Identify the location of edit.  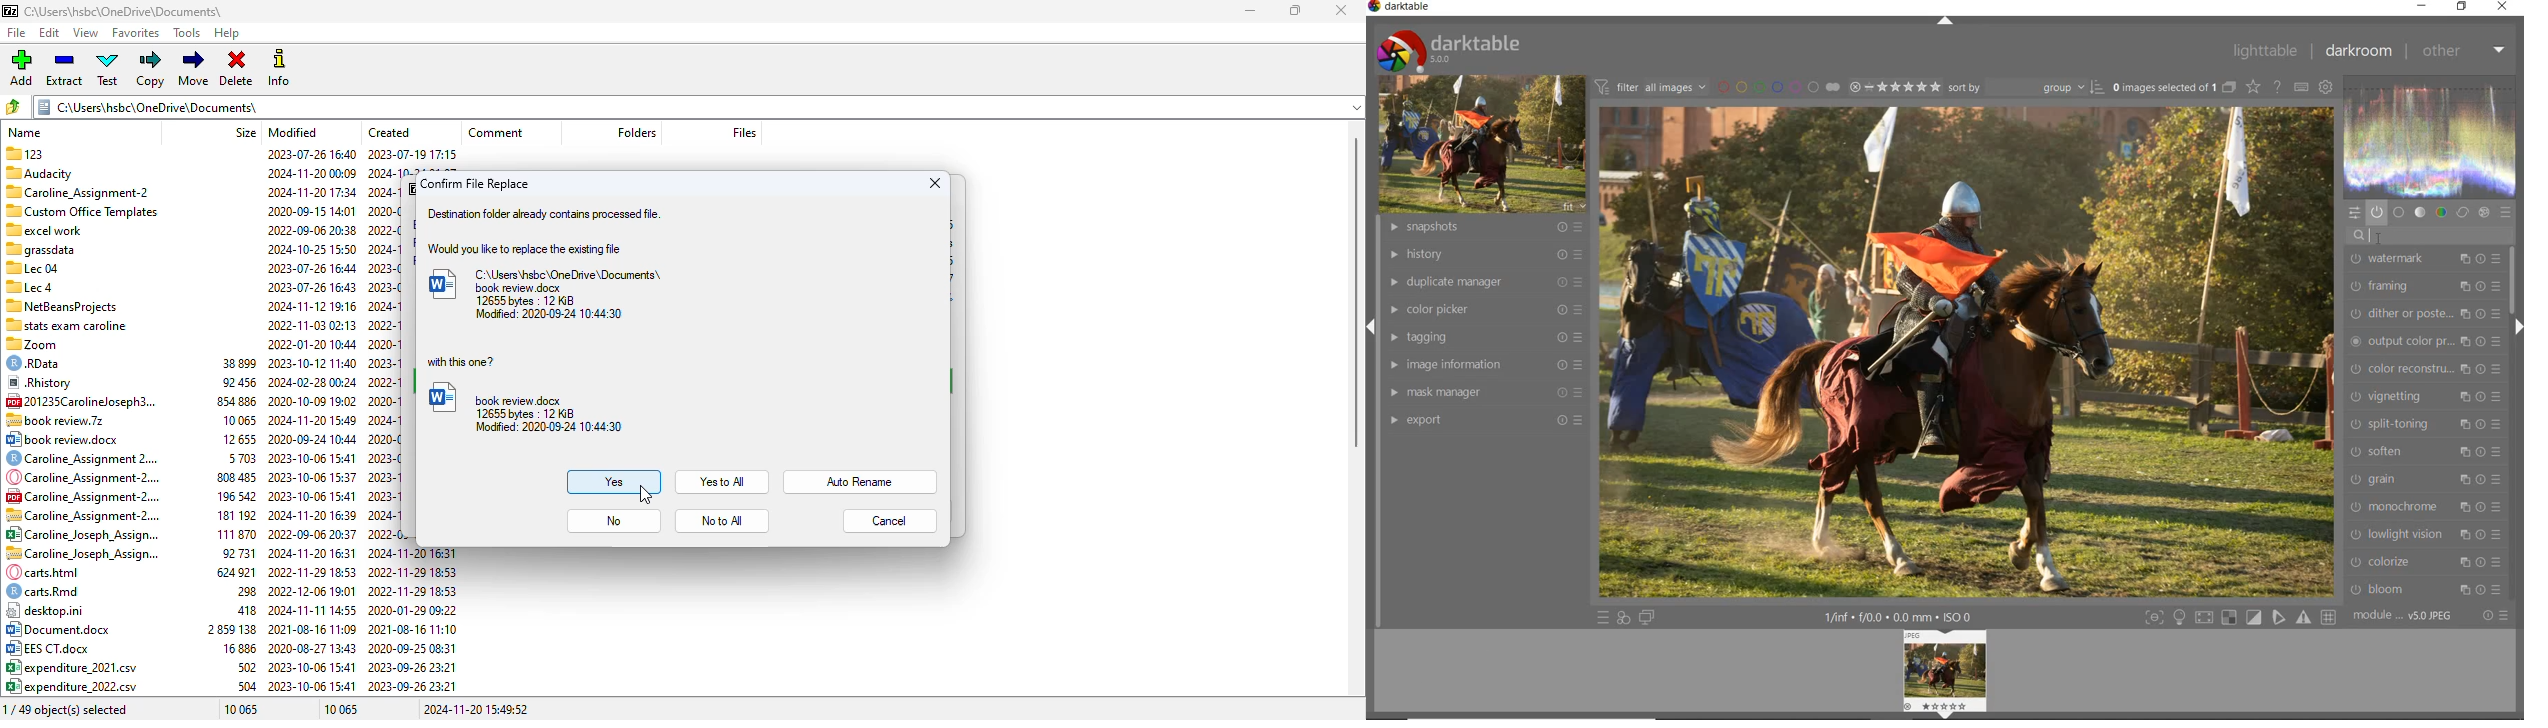
(49, 32).